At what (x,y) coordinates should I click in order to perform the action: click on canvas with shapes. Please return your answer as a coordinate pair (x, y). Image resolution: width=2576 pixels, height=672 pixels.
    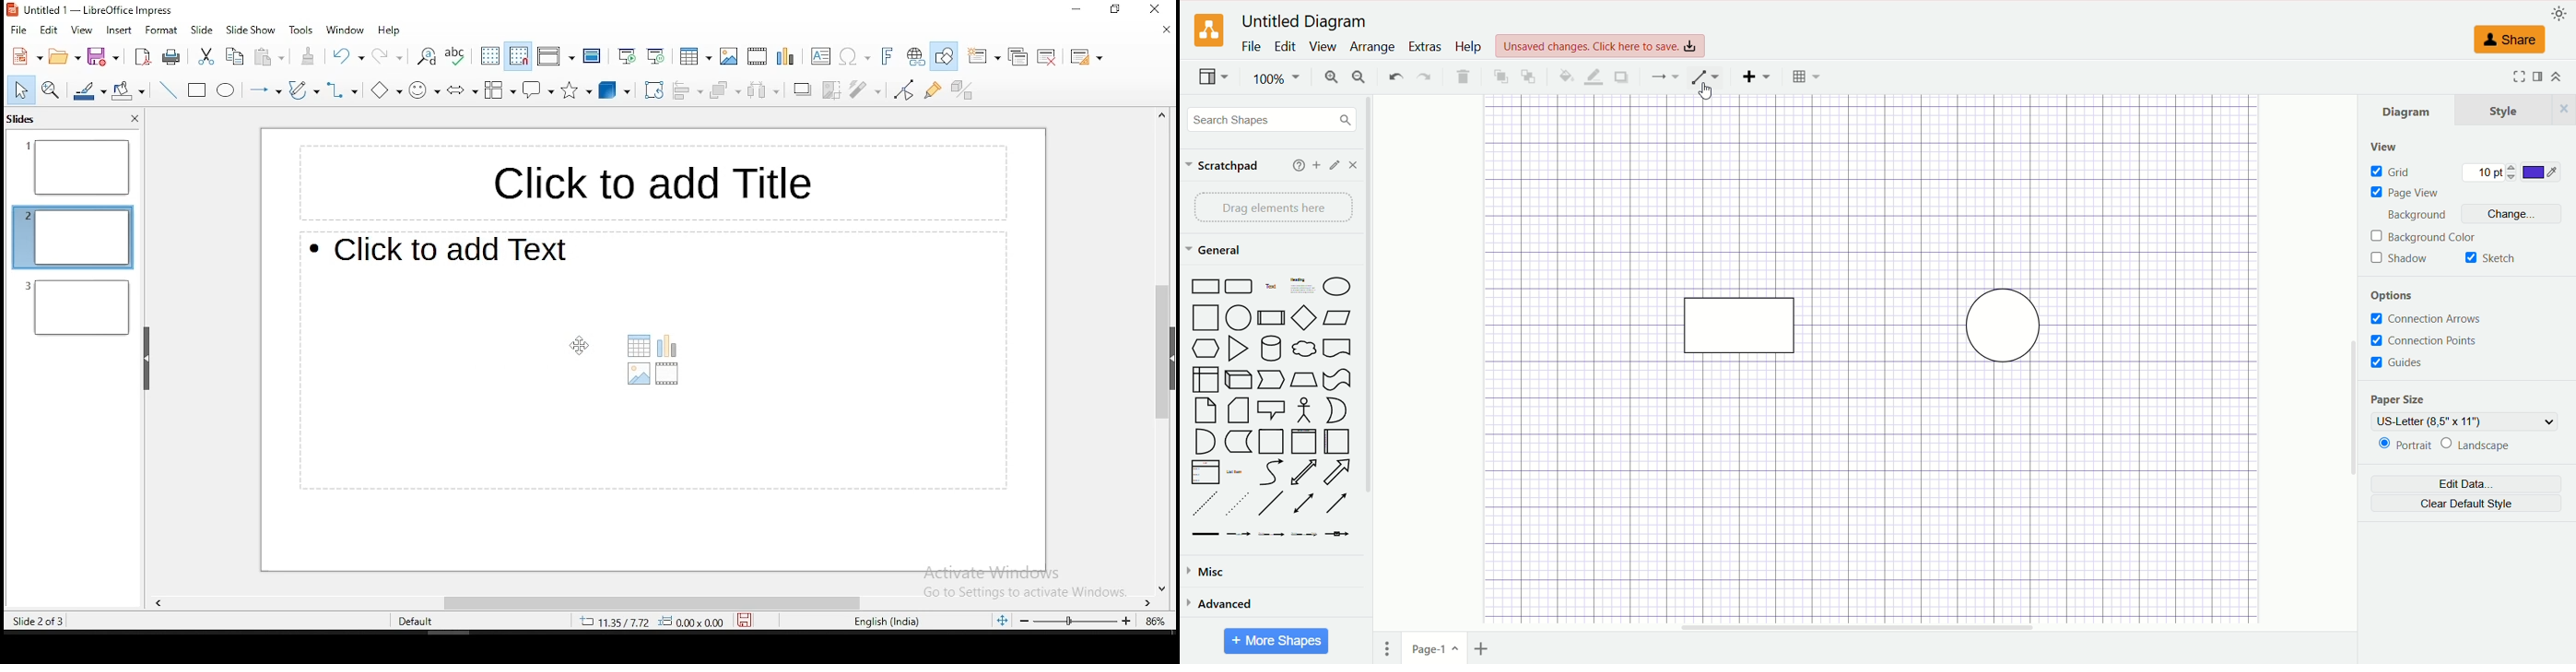
    Looking at the image, I should click on (1867, 361).